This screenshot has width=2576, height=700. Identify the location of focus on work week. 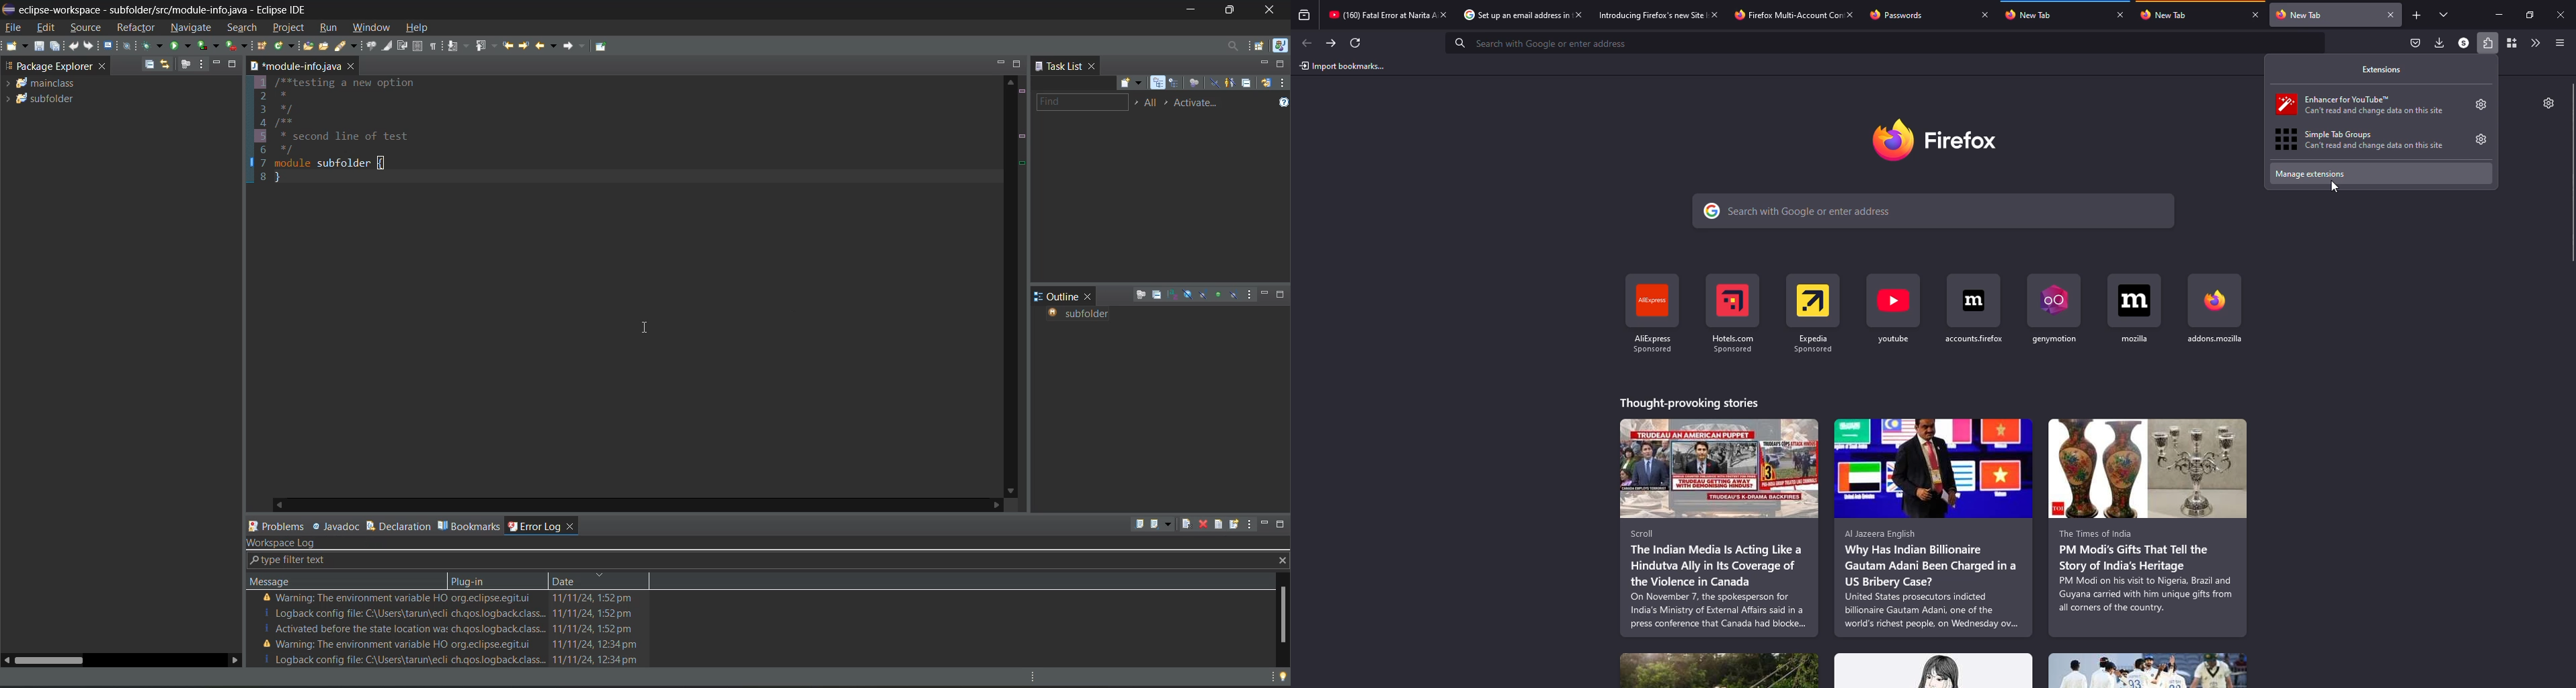
(1196, 83).